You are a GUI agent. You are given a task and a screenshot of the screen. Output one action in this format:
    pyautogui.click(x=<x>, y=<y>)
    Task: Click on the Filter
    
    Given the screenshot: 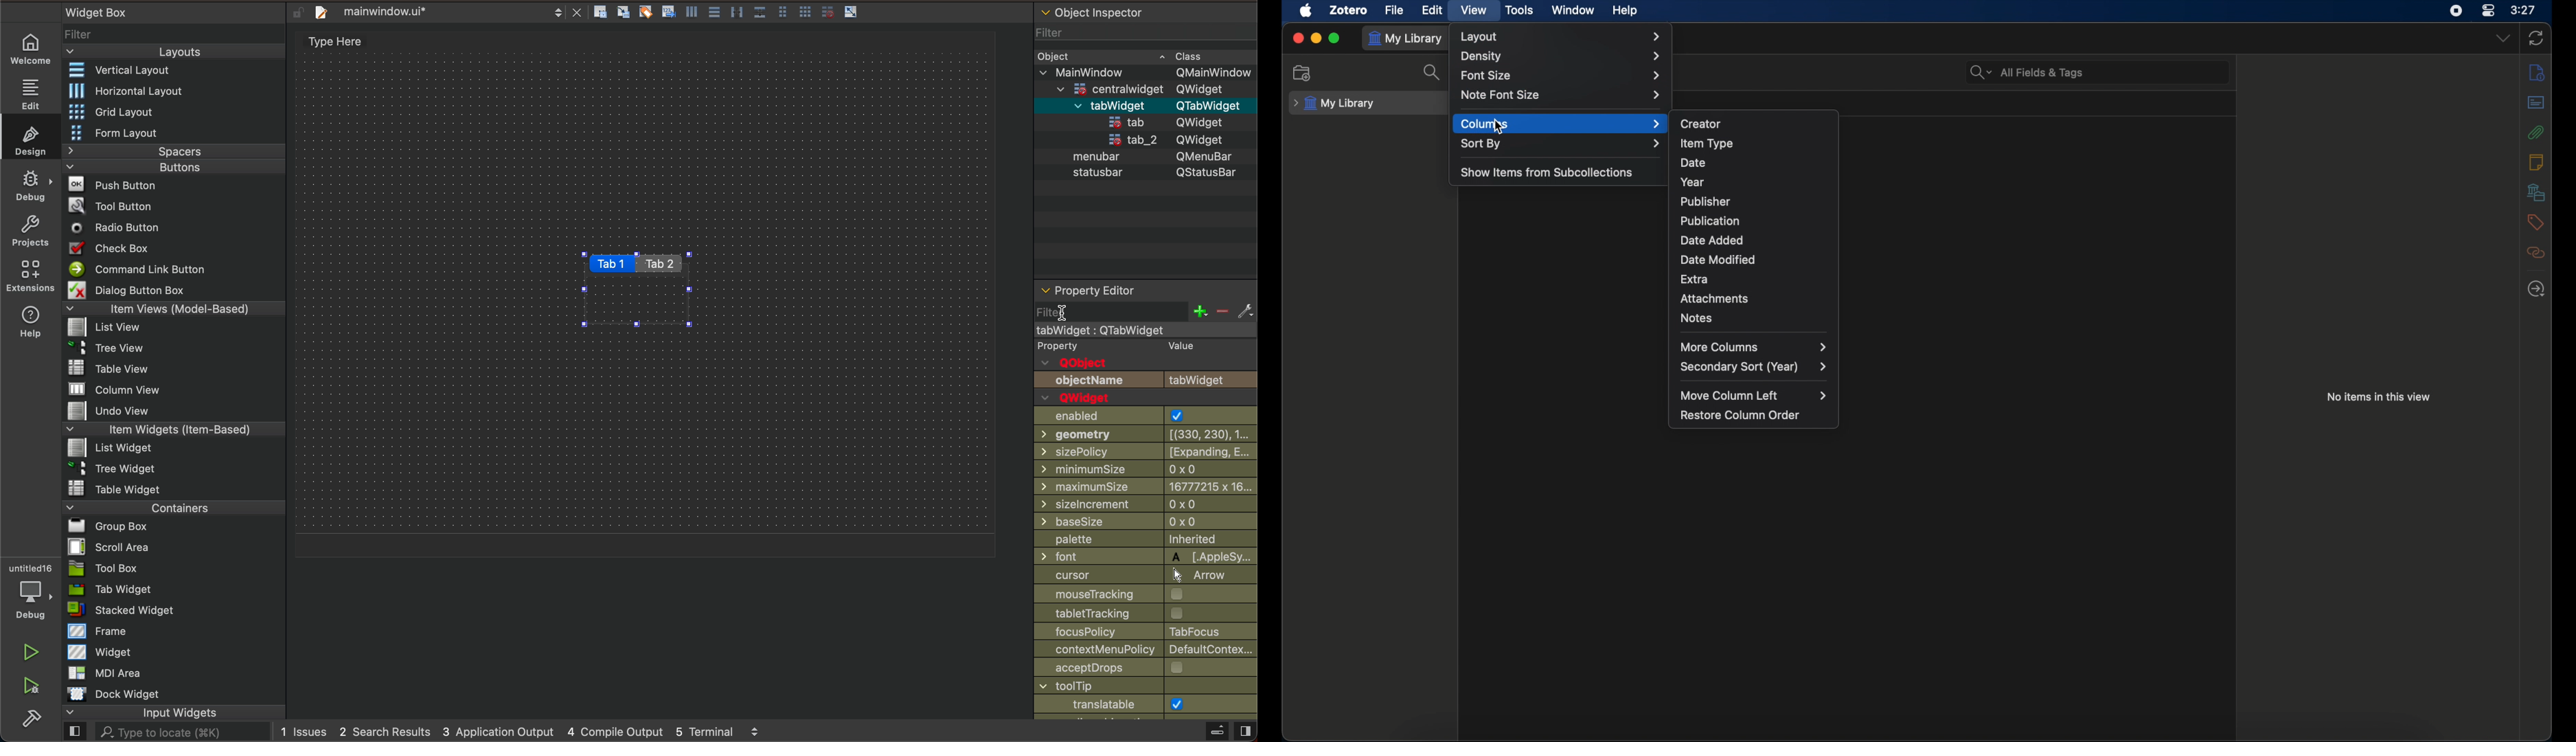 What is the action you would take?
    pyautogui.click(x=82, y=33)
    